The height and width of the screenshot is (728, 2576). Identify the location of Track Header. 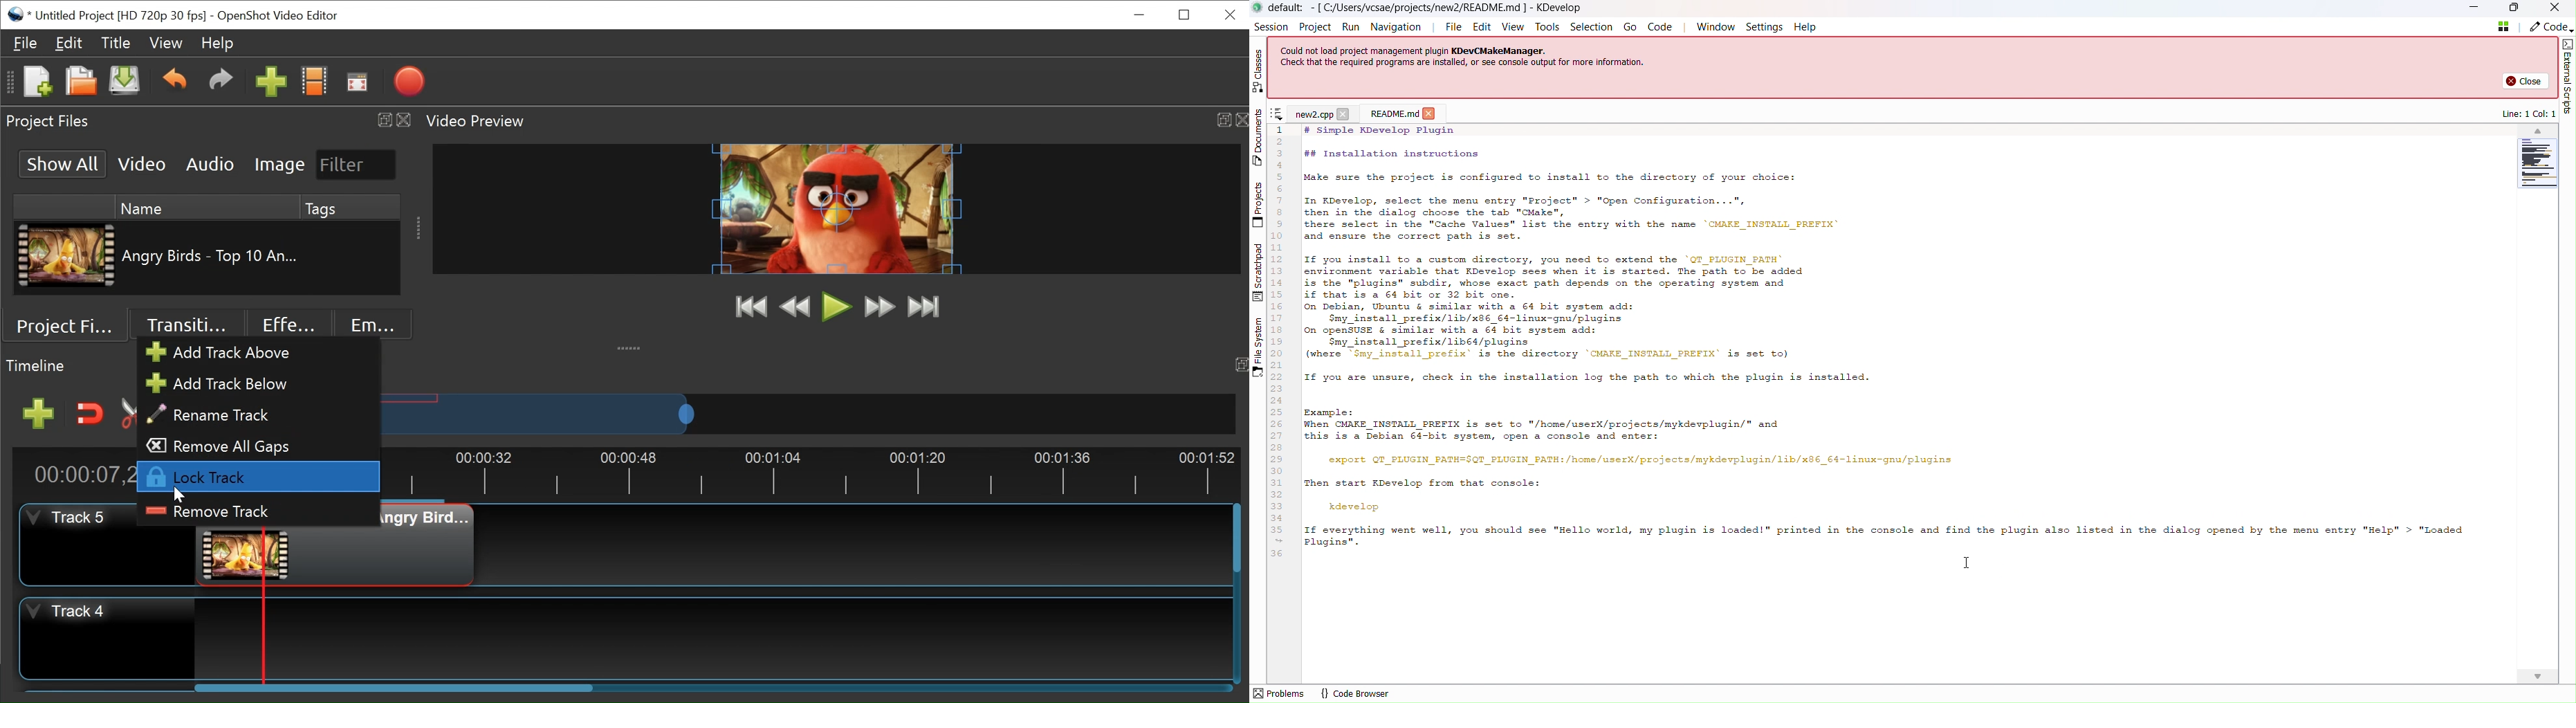
(77, 542).